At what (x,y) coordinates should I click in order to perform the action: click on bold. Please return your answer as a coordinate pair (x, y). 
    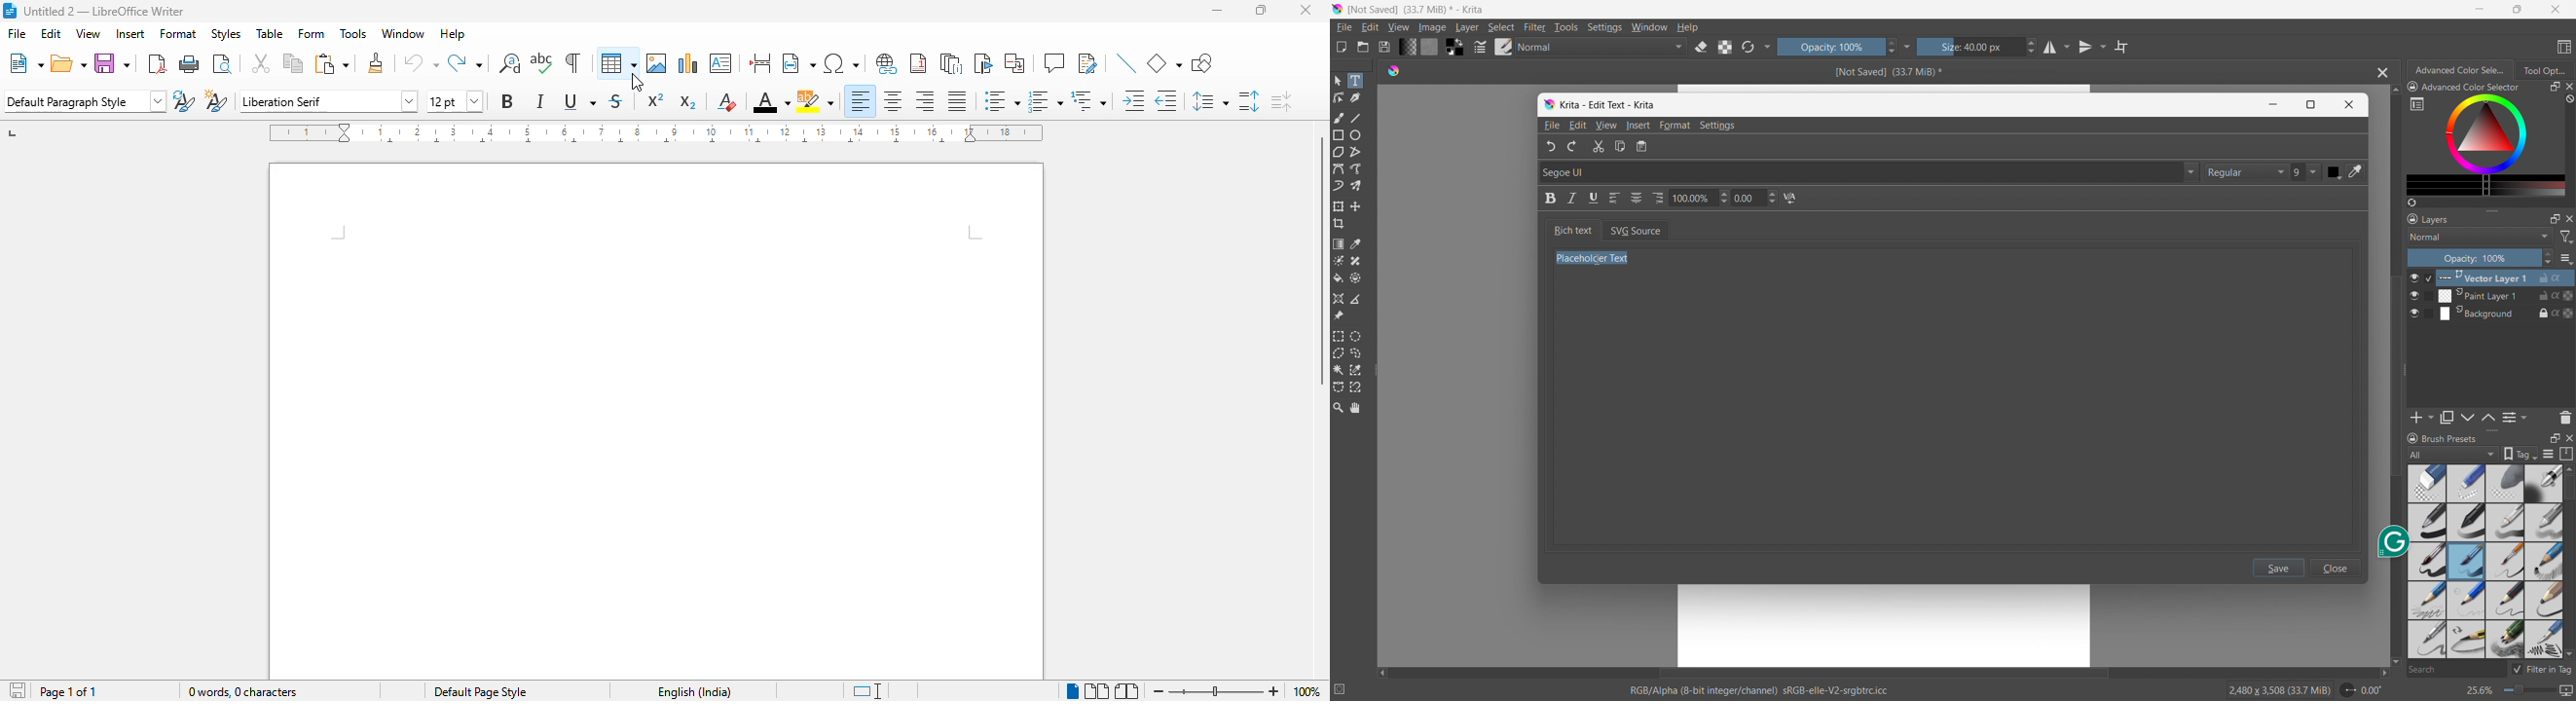
    Looking at the image, I should click on (1551, 198).